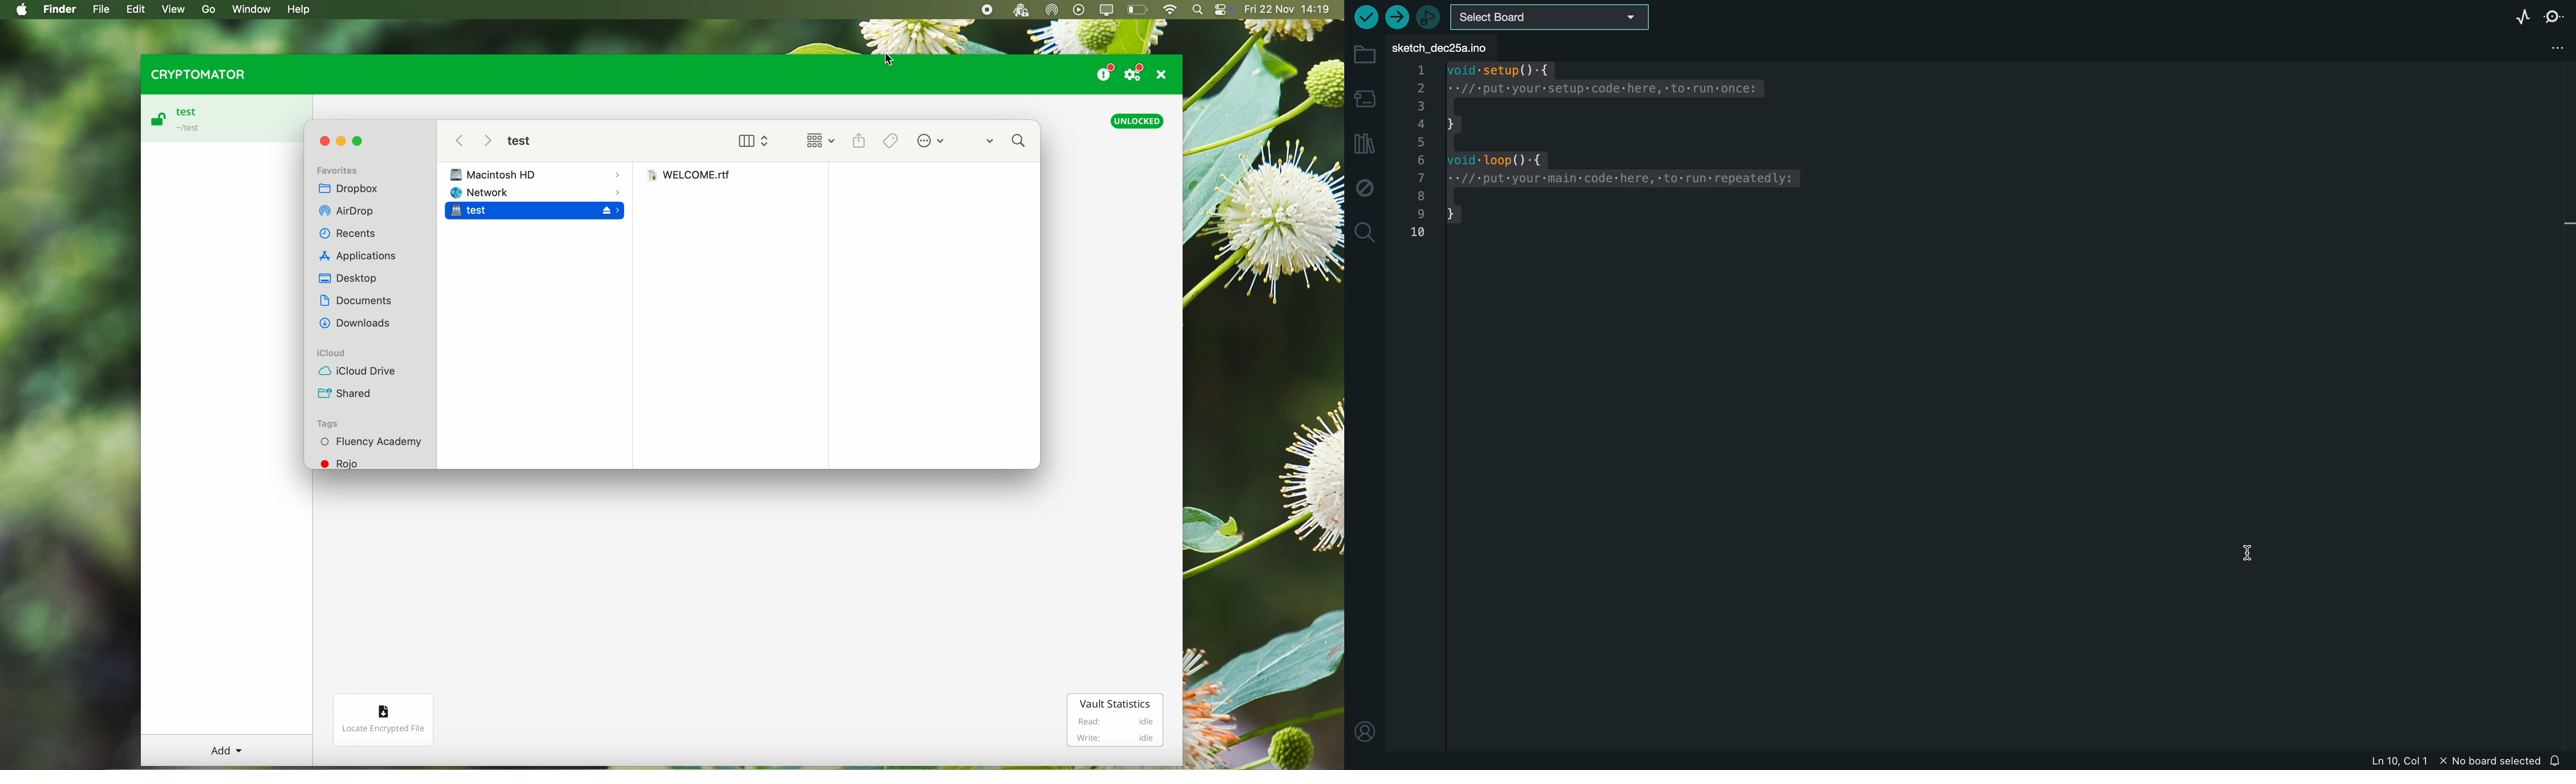  Describe the element at coordinates (752, 138) in the screenshot. I see `view` at that location.